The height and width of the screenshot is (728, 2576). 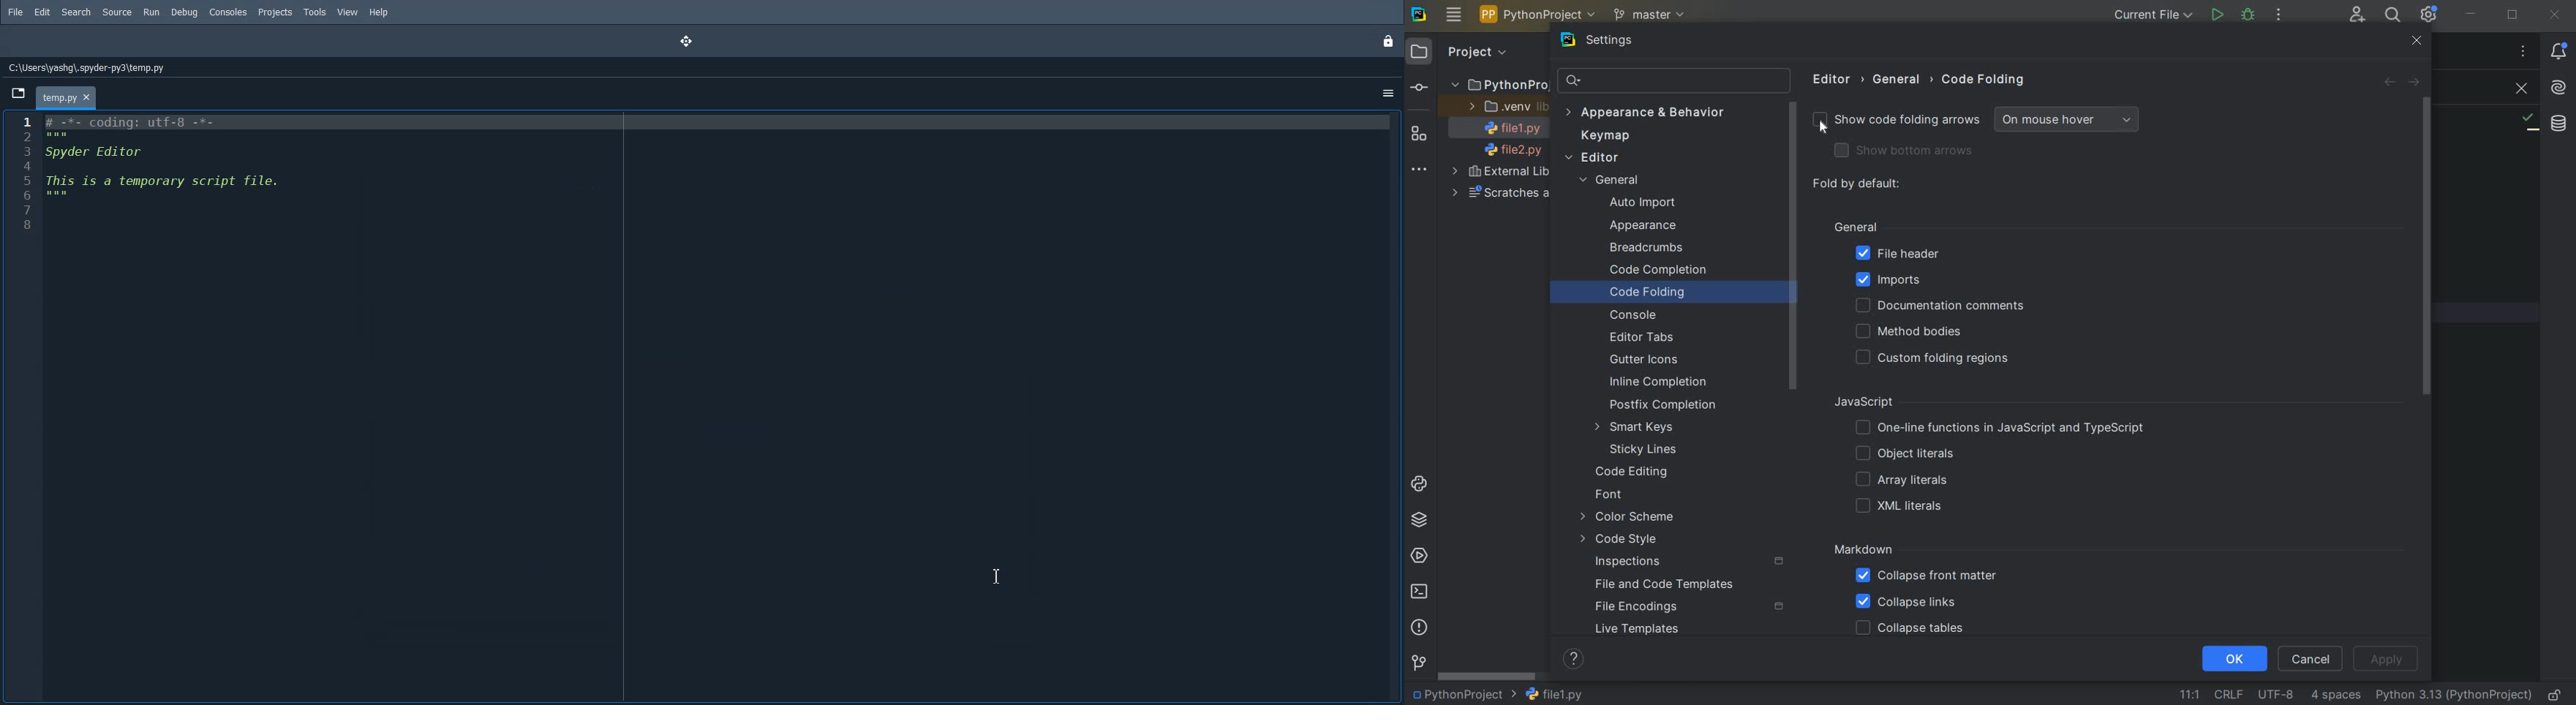 What do you see at coordinates (116, 12) in the screenshot?
I see `Source` at bounding box center [116, 12].